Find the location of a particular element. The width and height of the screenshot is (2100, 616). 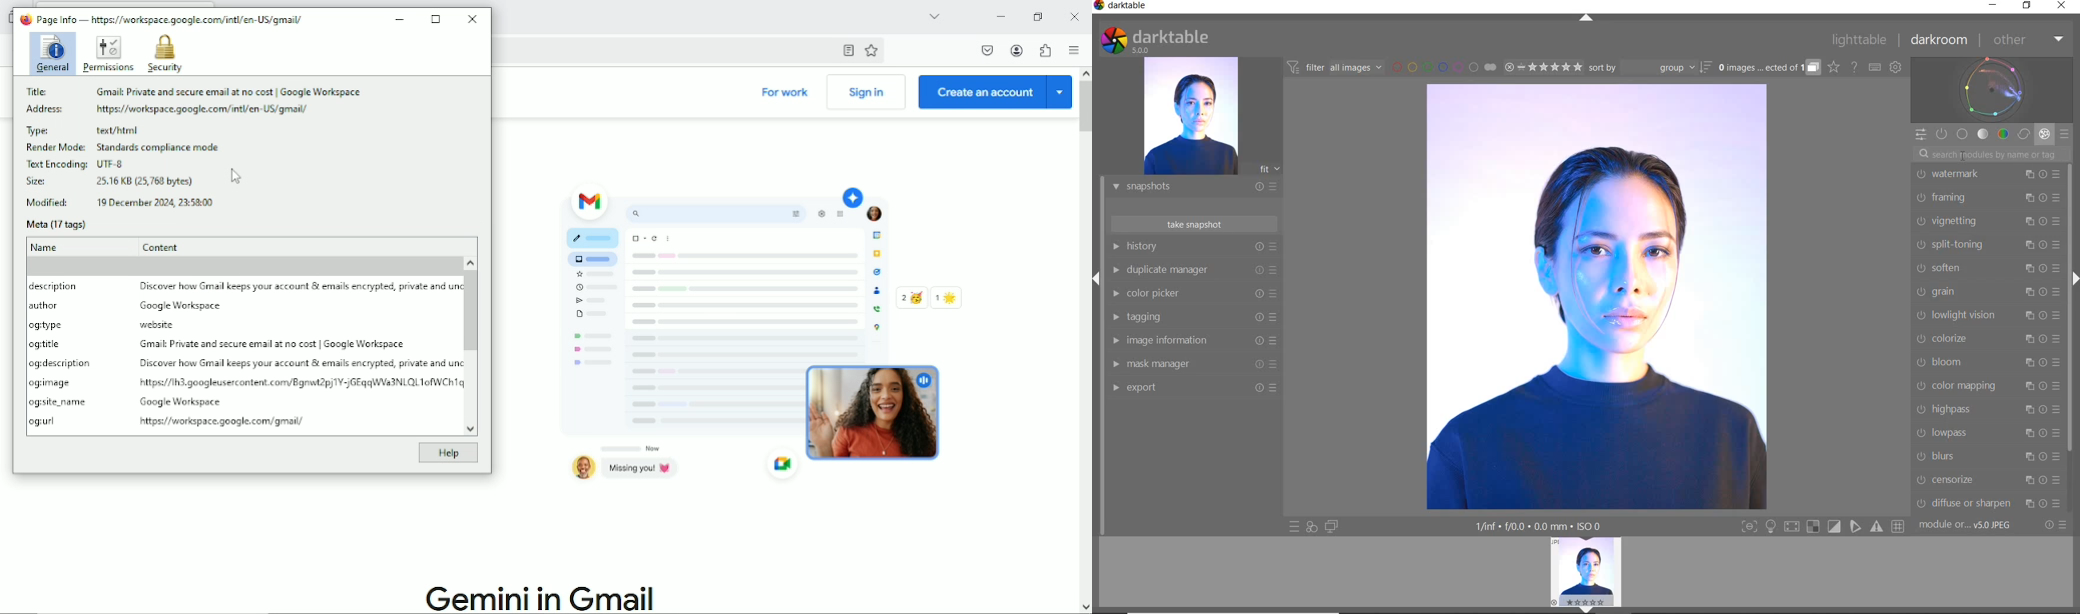

og:image is located at coordinates (51, 383).